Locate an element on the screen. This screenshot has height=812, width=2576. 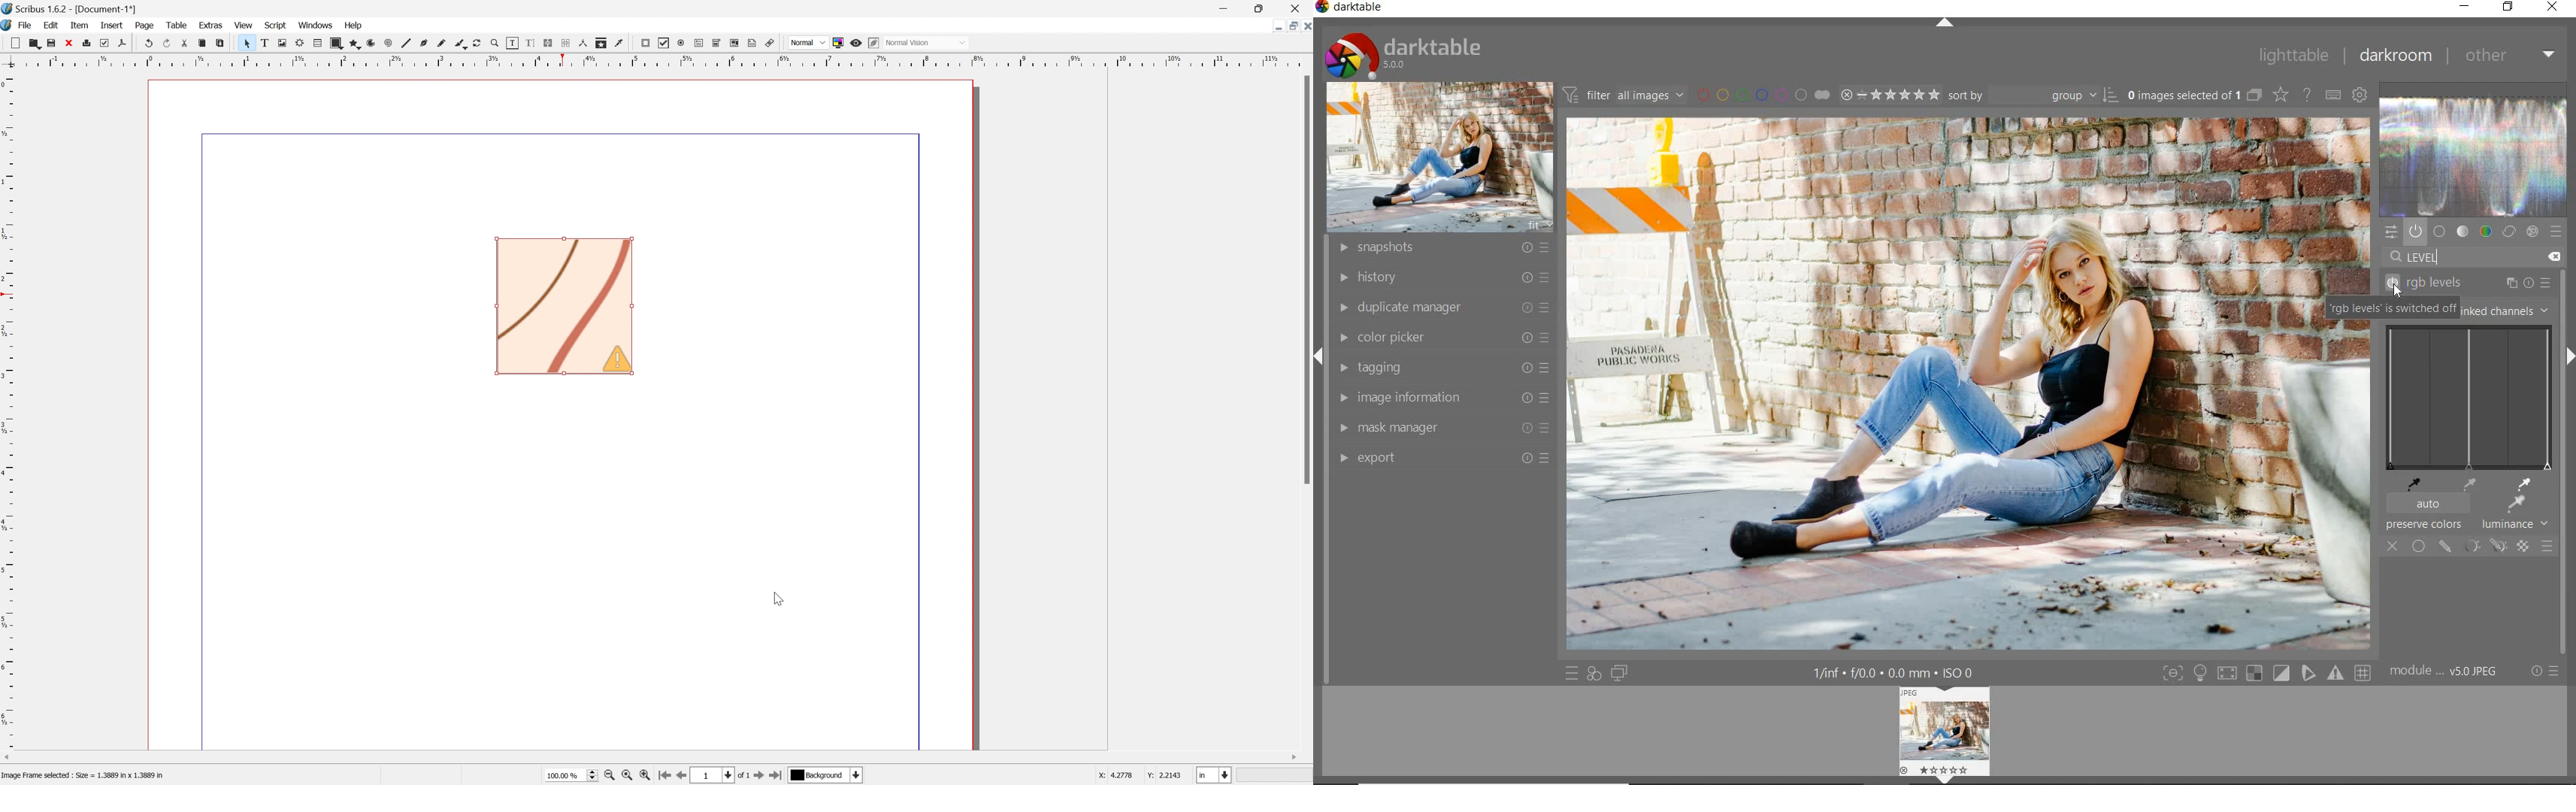
Restore down is located at coordinates (1263, 8).